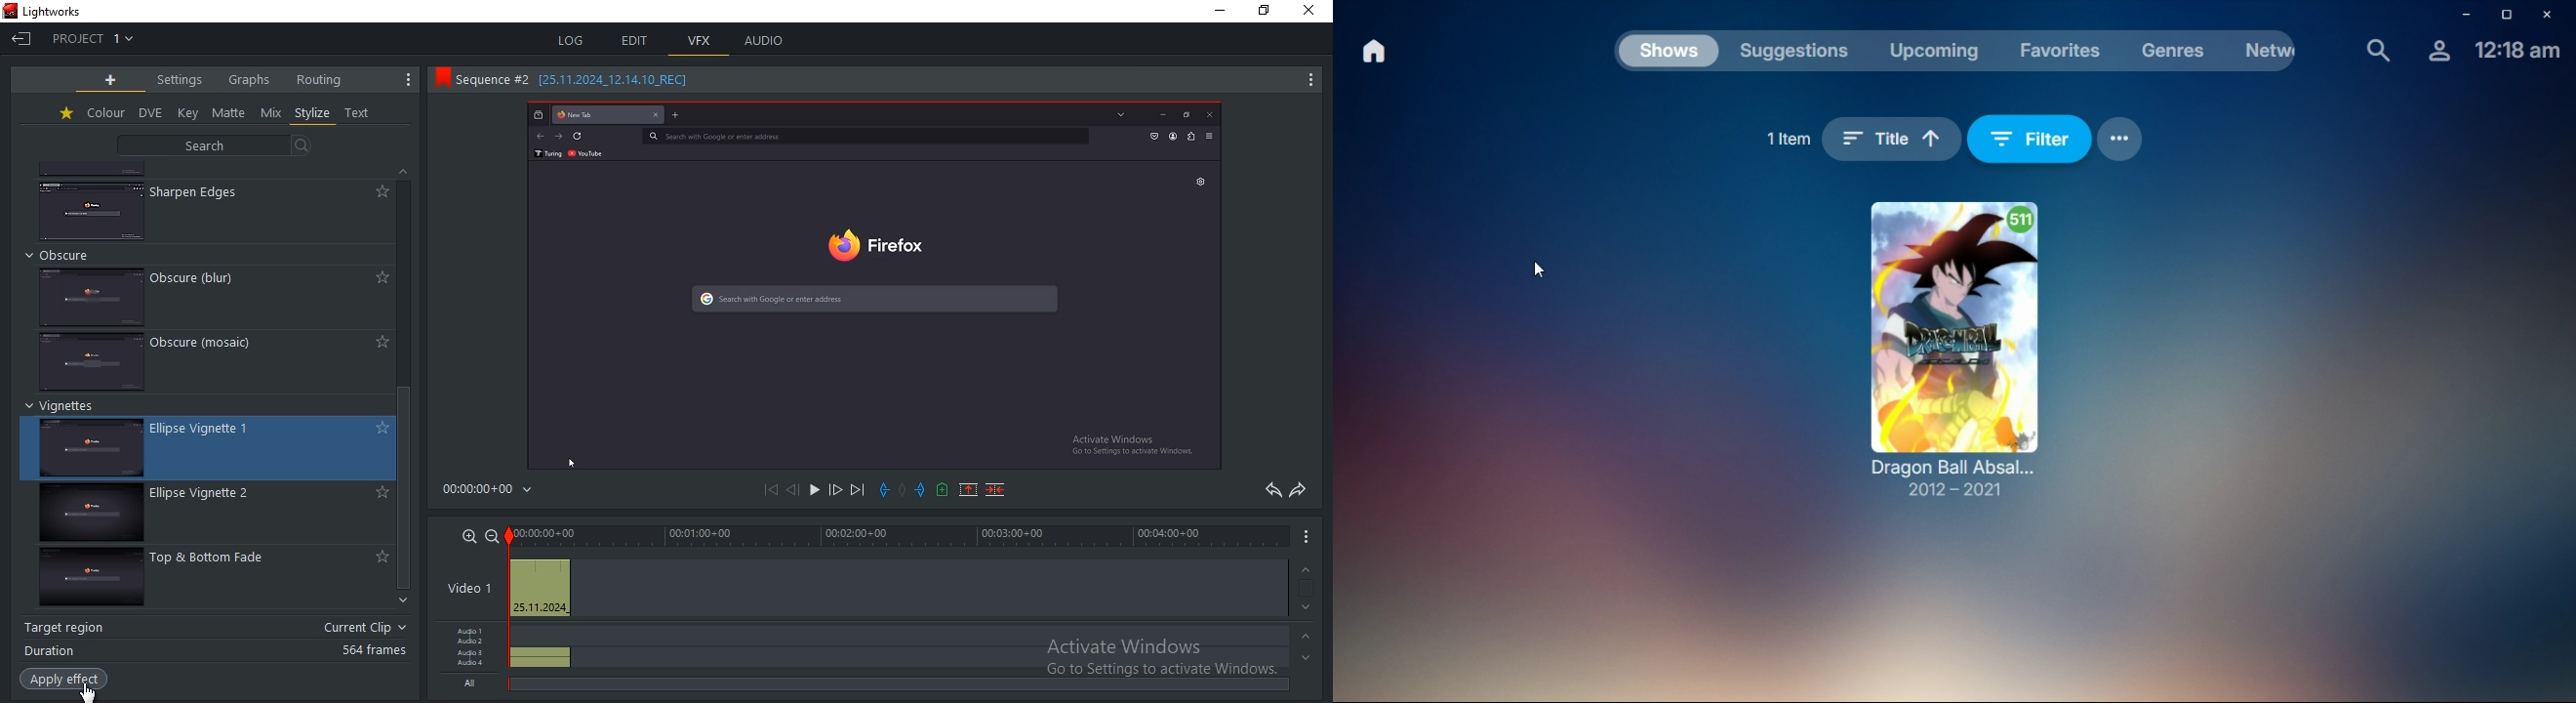 The width and height of the screenshot is (2576, 728). I want to click on , so click(967, 489).